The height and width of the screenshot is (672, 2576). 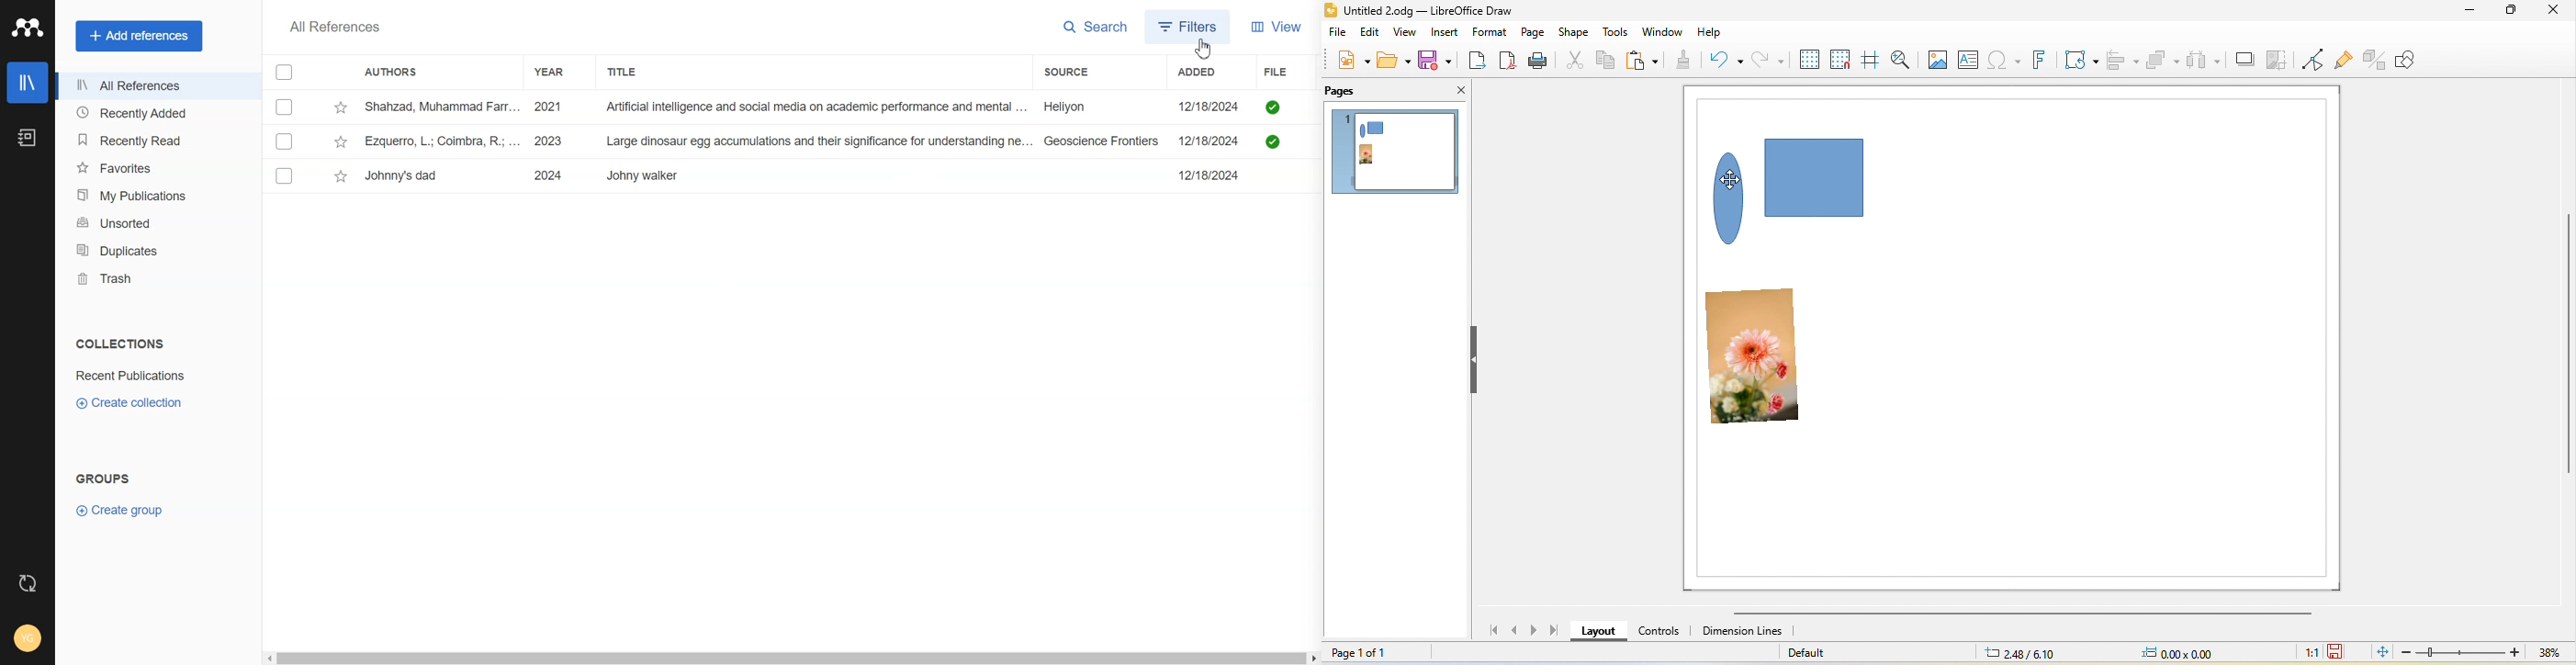 I want to click on  first page, so click(x=1499, y=633).